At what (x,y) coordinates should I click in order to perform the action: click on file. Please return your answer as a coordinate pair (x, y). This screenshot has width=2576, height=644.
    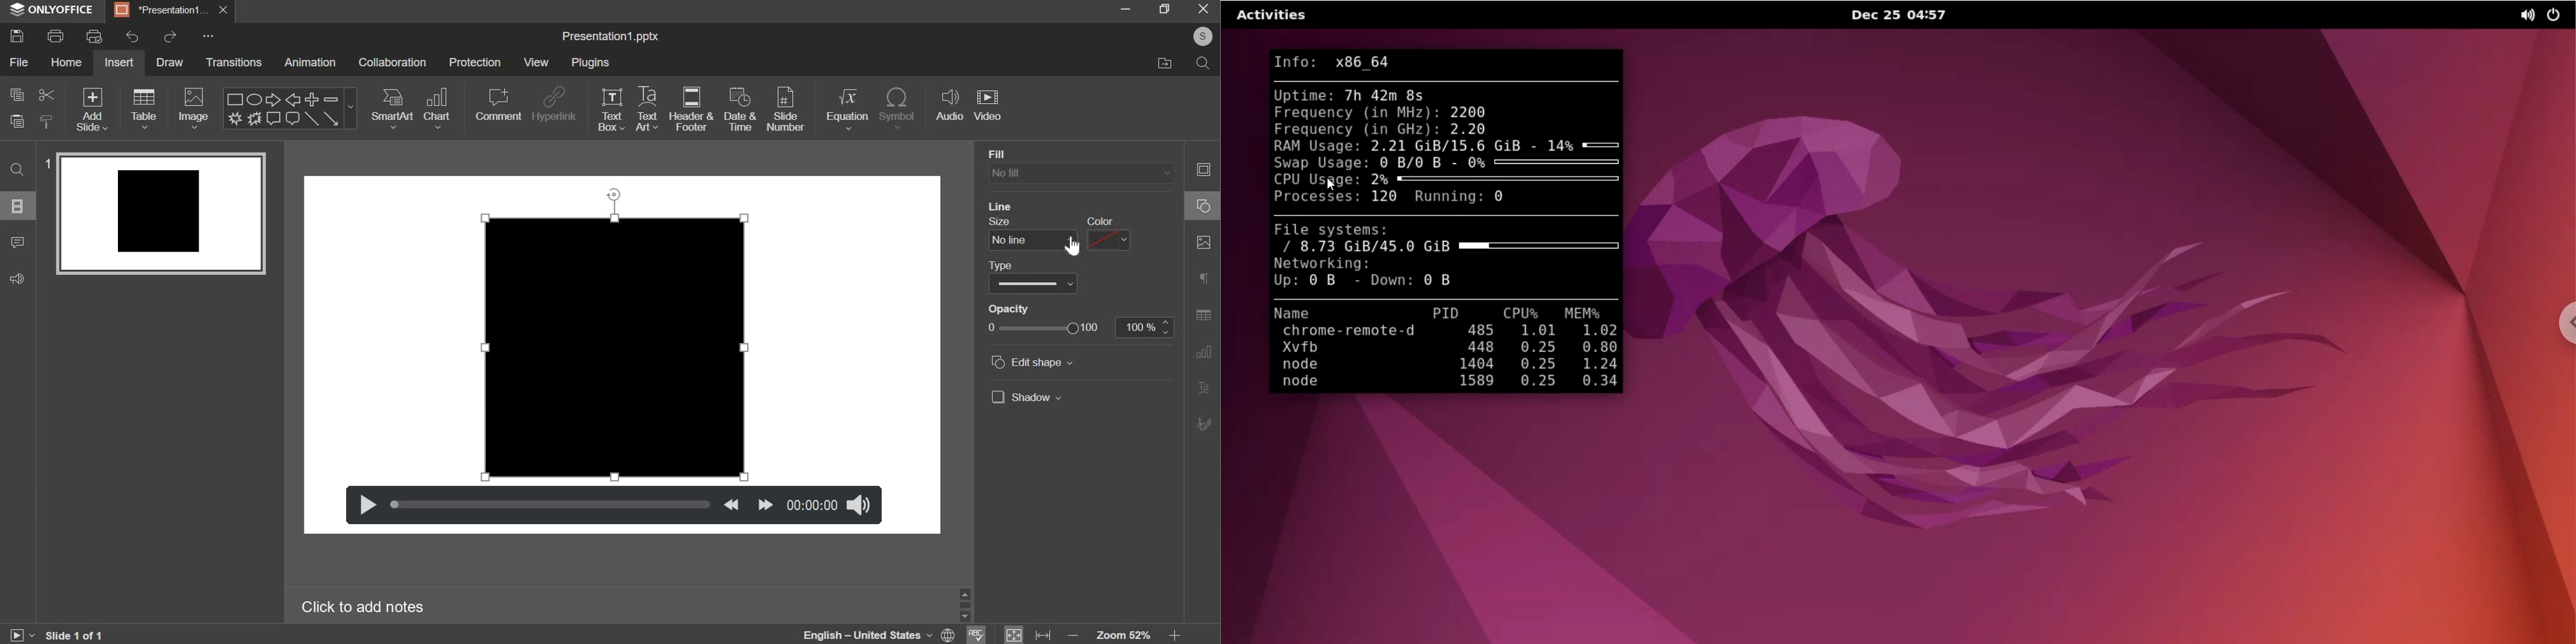
    Looking at the image, I should click on (18, 61).